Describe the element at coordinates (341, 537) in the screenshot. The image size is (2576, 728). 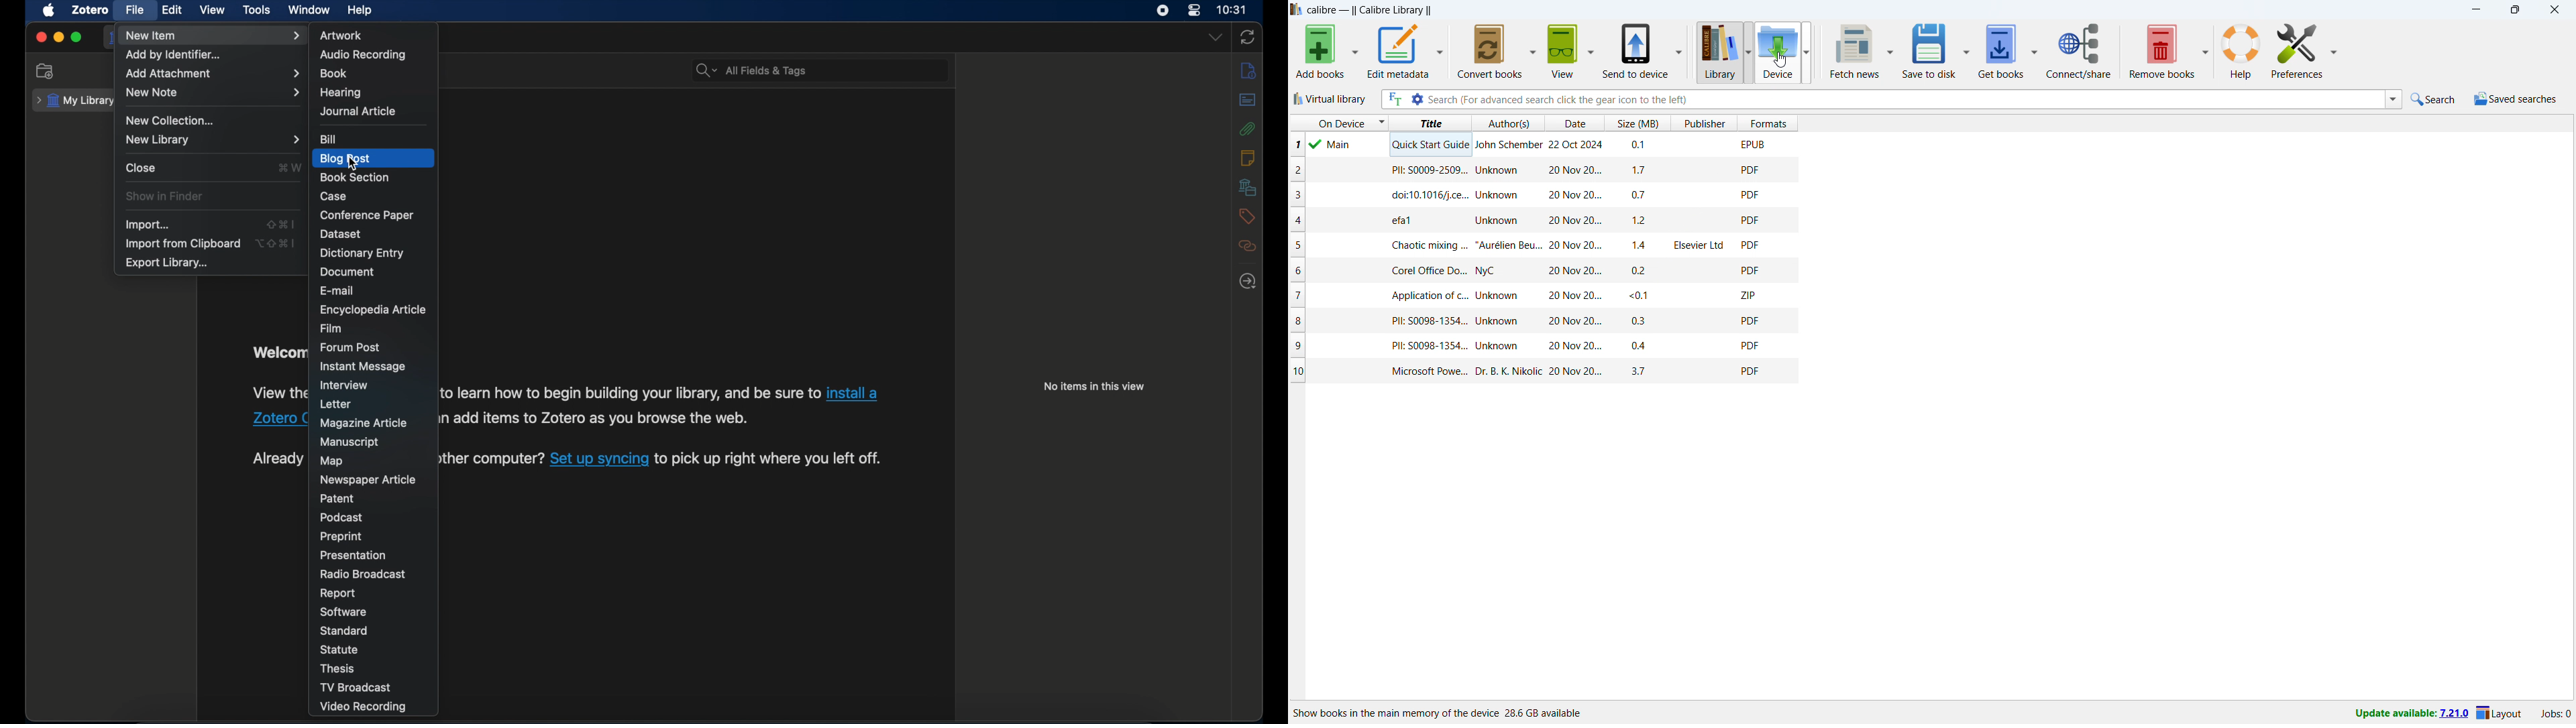
I see `preprint` at that location.